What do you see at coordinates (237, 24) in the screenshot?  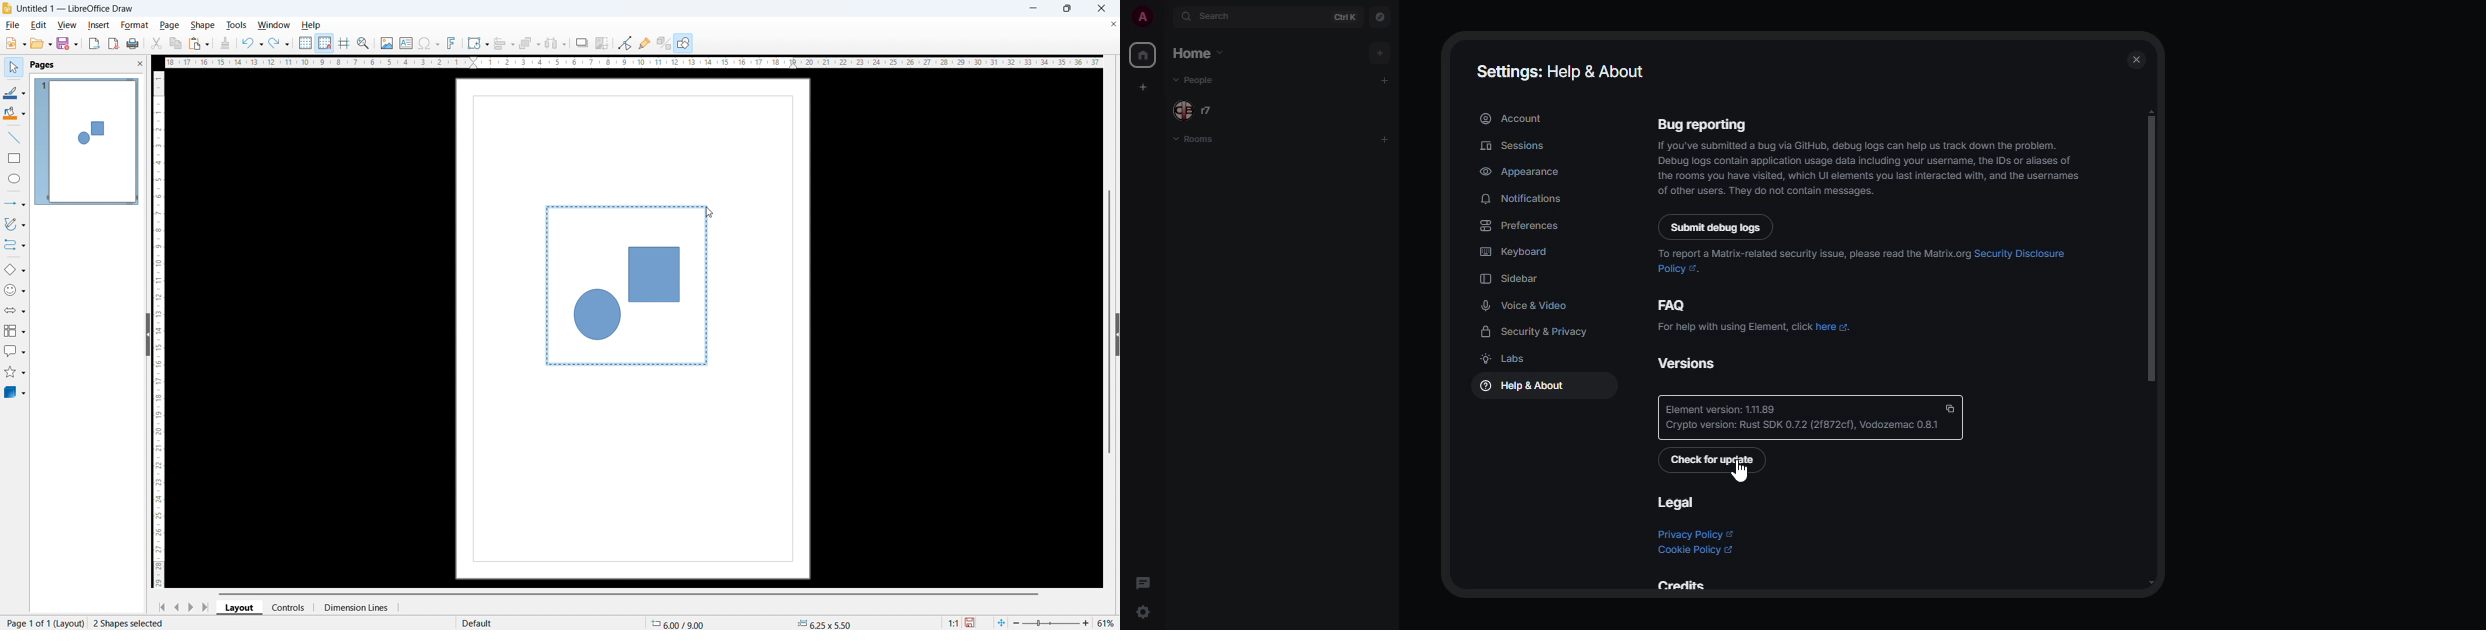 I see `tools` at bounding box center [237, 24].